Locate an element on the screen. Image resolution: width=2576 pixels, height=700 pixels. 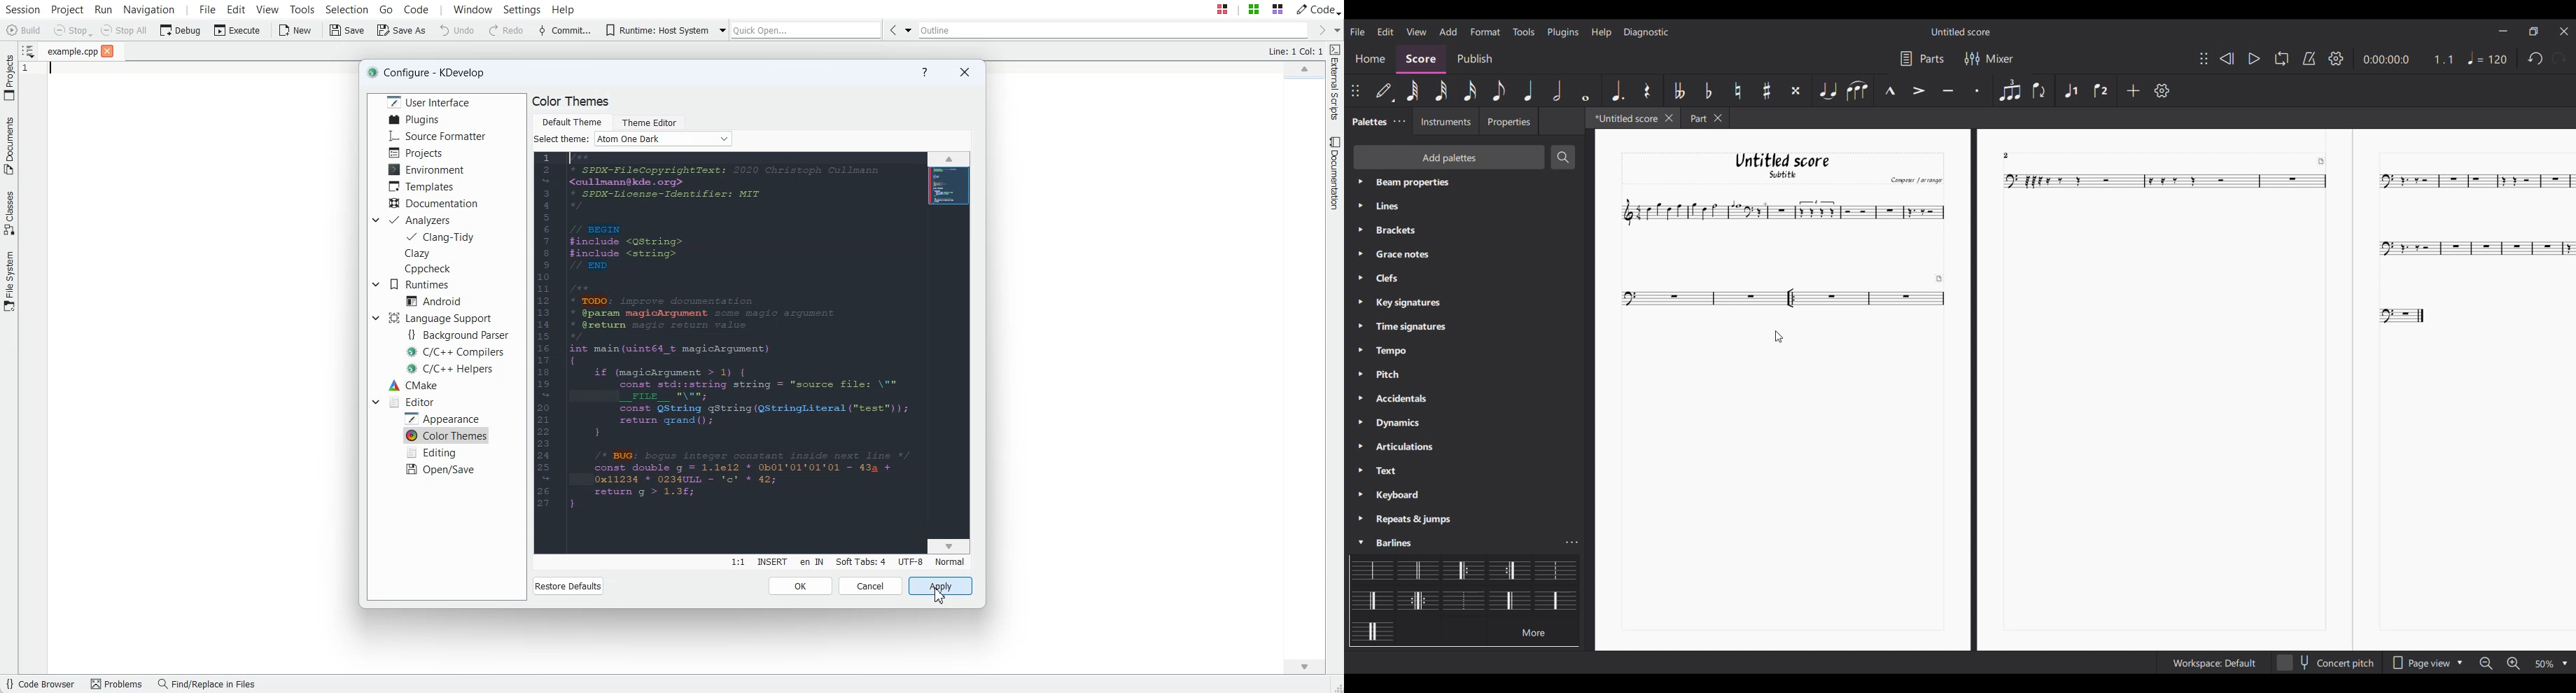
Barline options is located at coordinates (1371, 631).